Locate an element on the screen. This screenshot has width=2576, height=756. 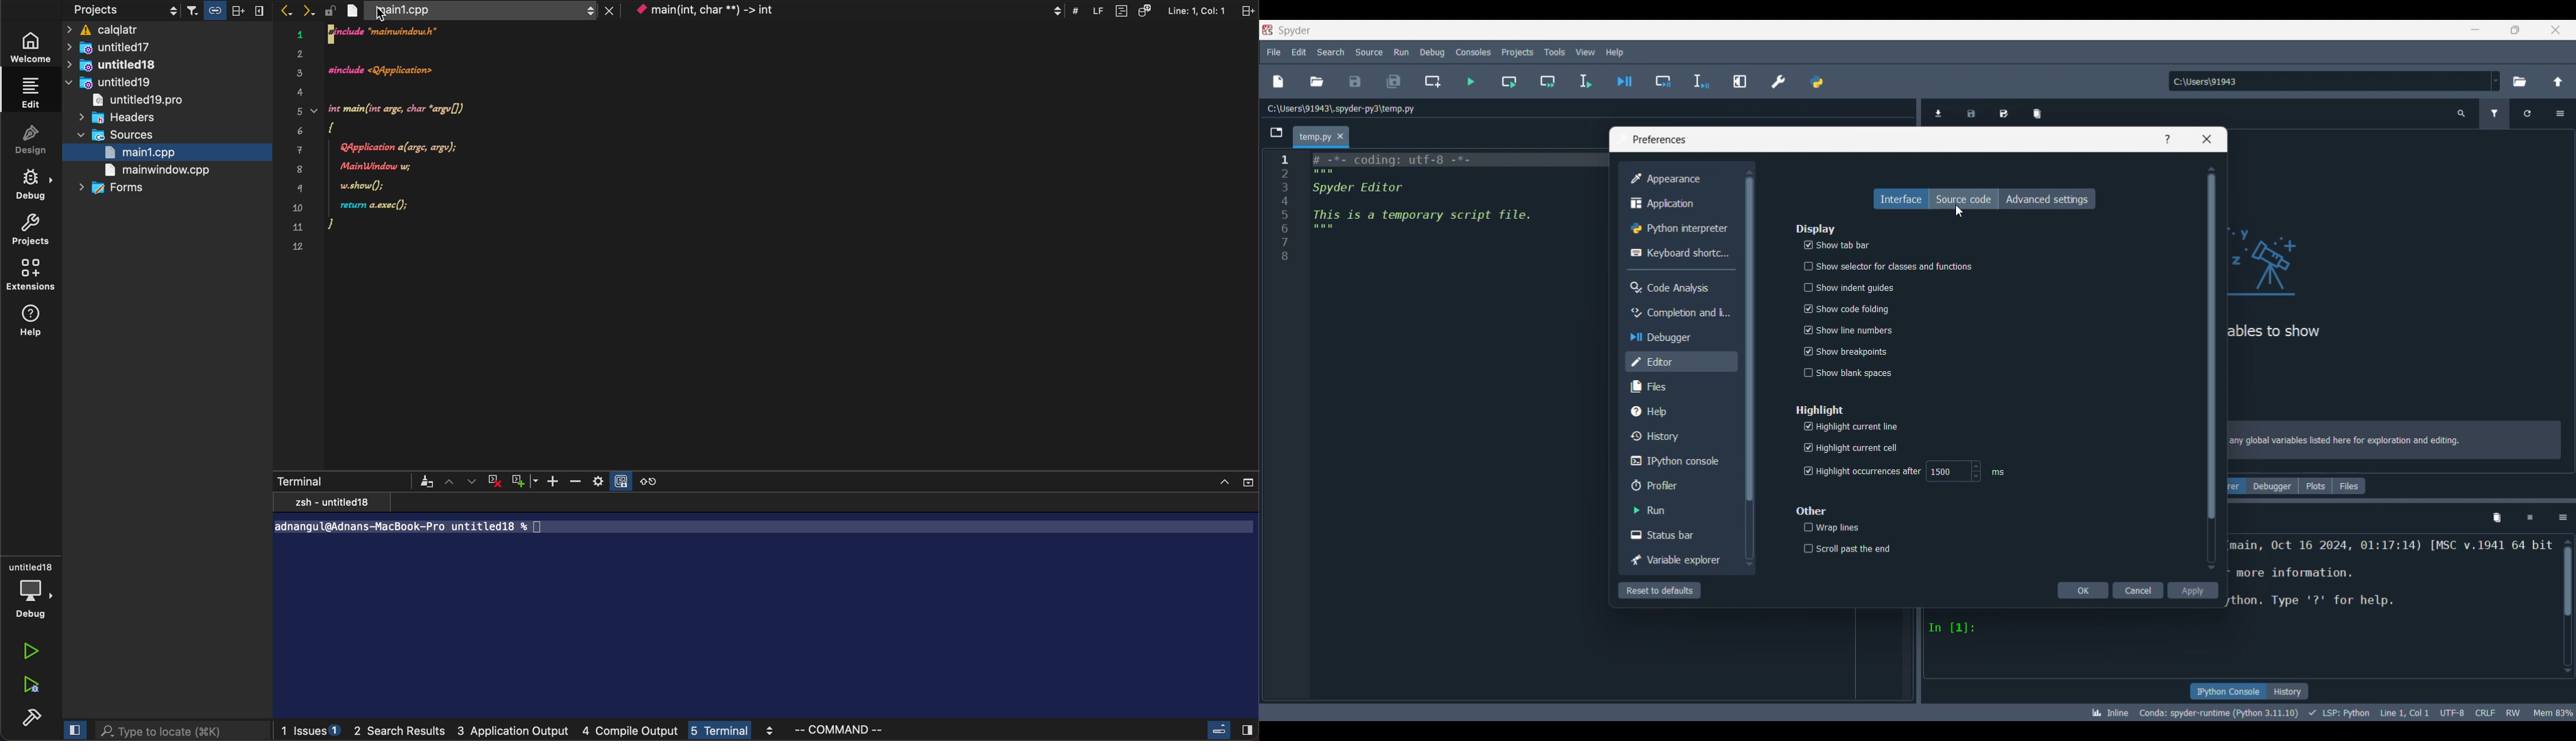
Options is located at coordinates (2560, 114).